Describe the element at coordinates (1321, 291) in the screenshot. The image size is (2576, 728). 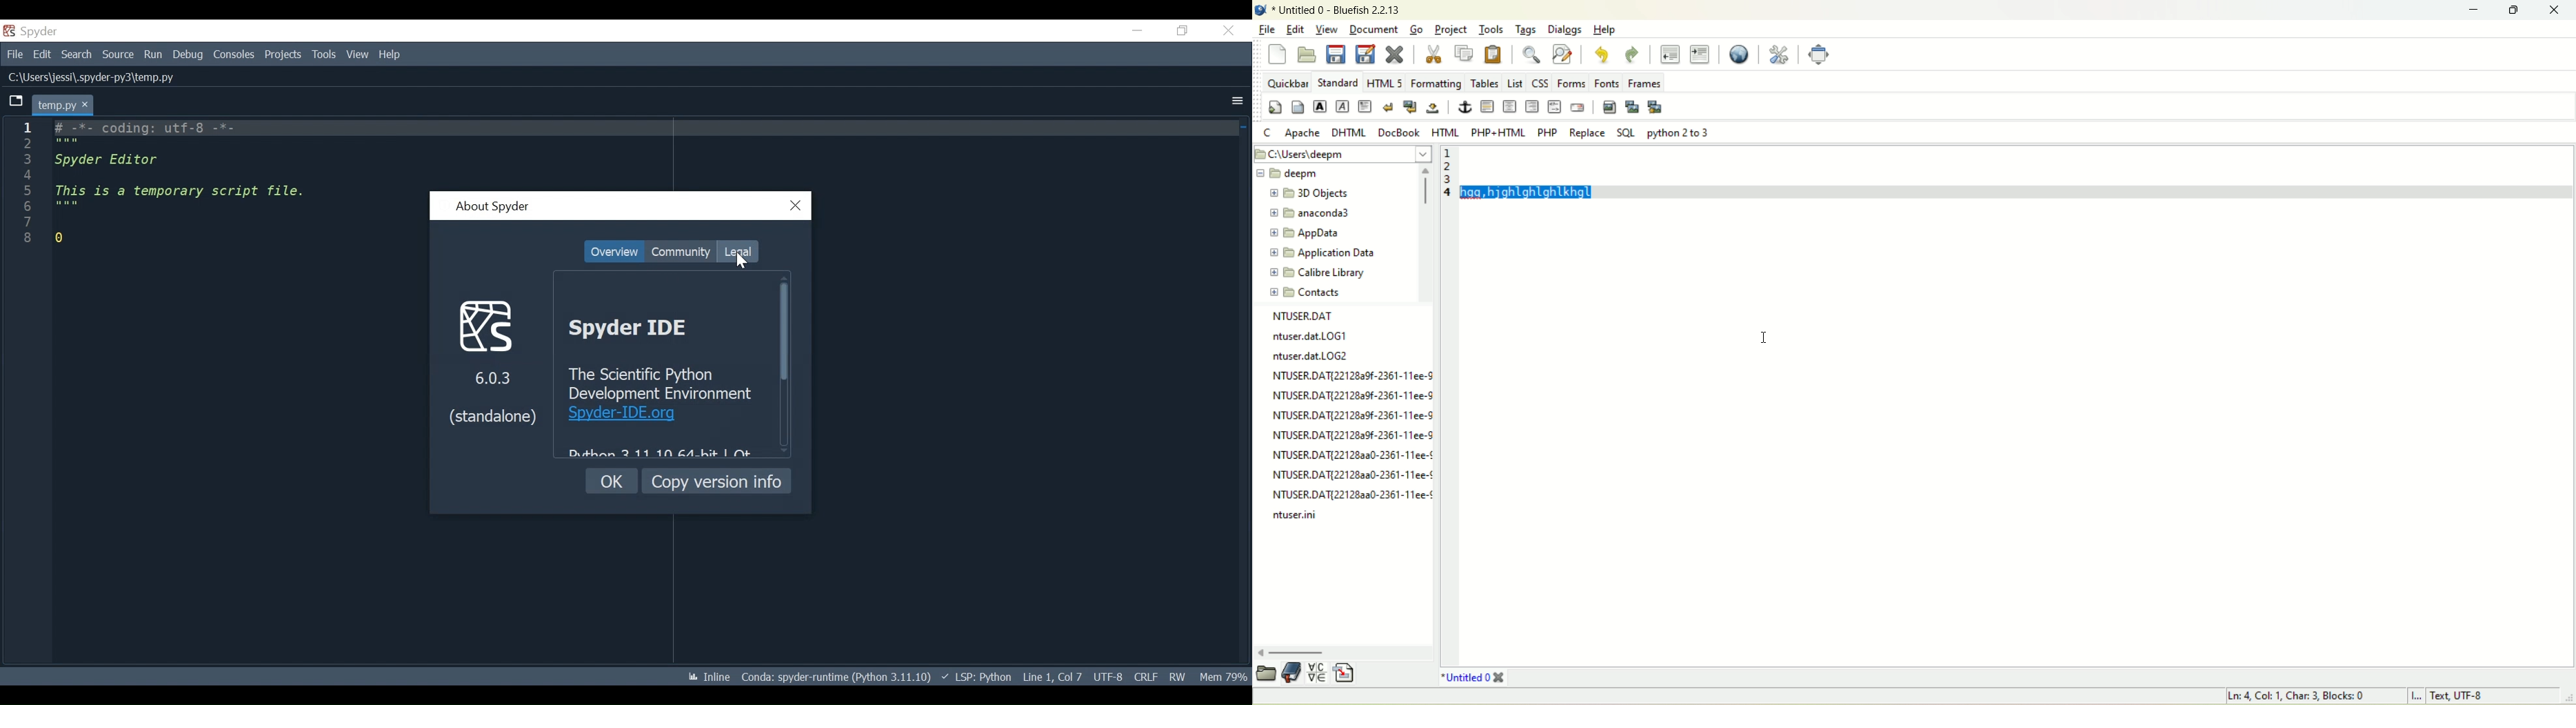
I see `folder name` at that location.